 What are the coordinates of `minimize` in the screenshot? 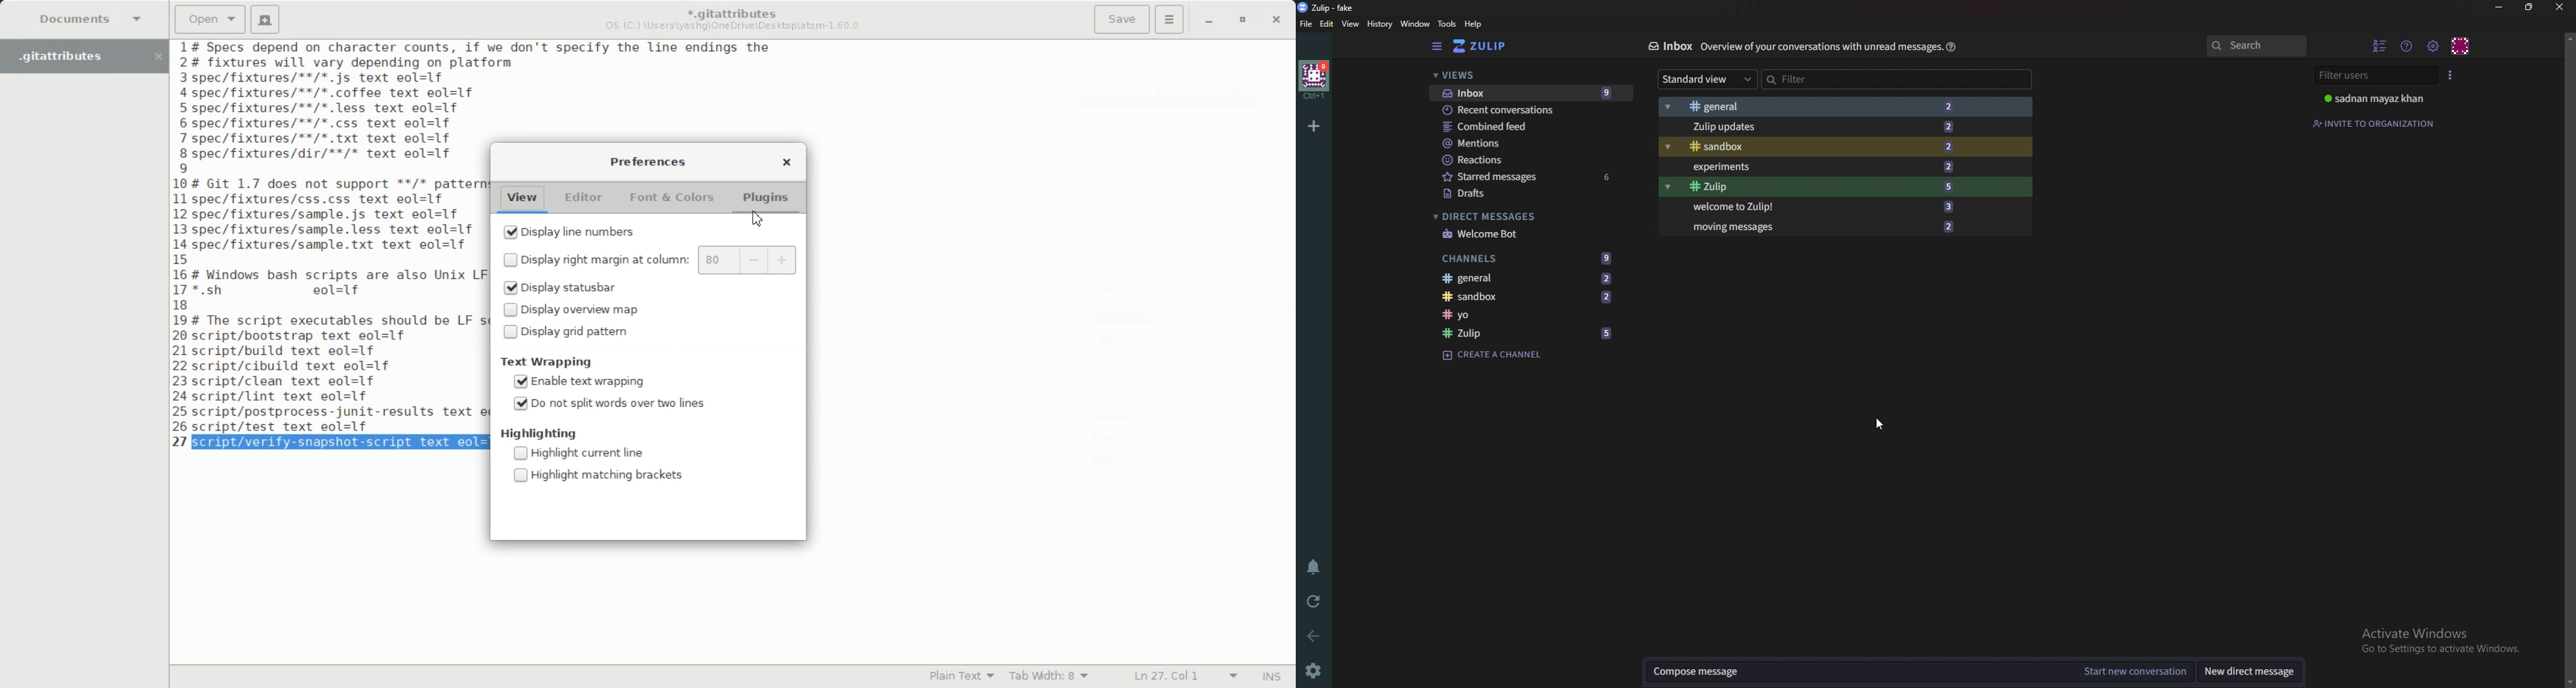 It's located at (2498, 7).